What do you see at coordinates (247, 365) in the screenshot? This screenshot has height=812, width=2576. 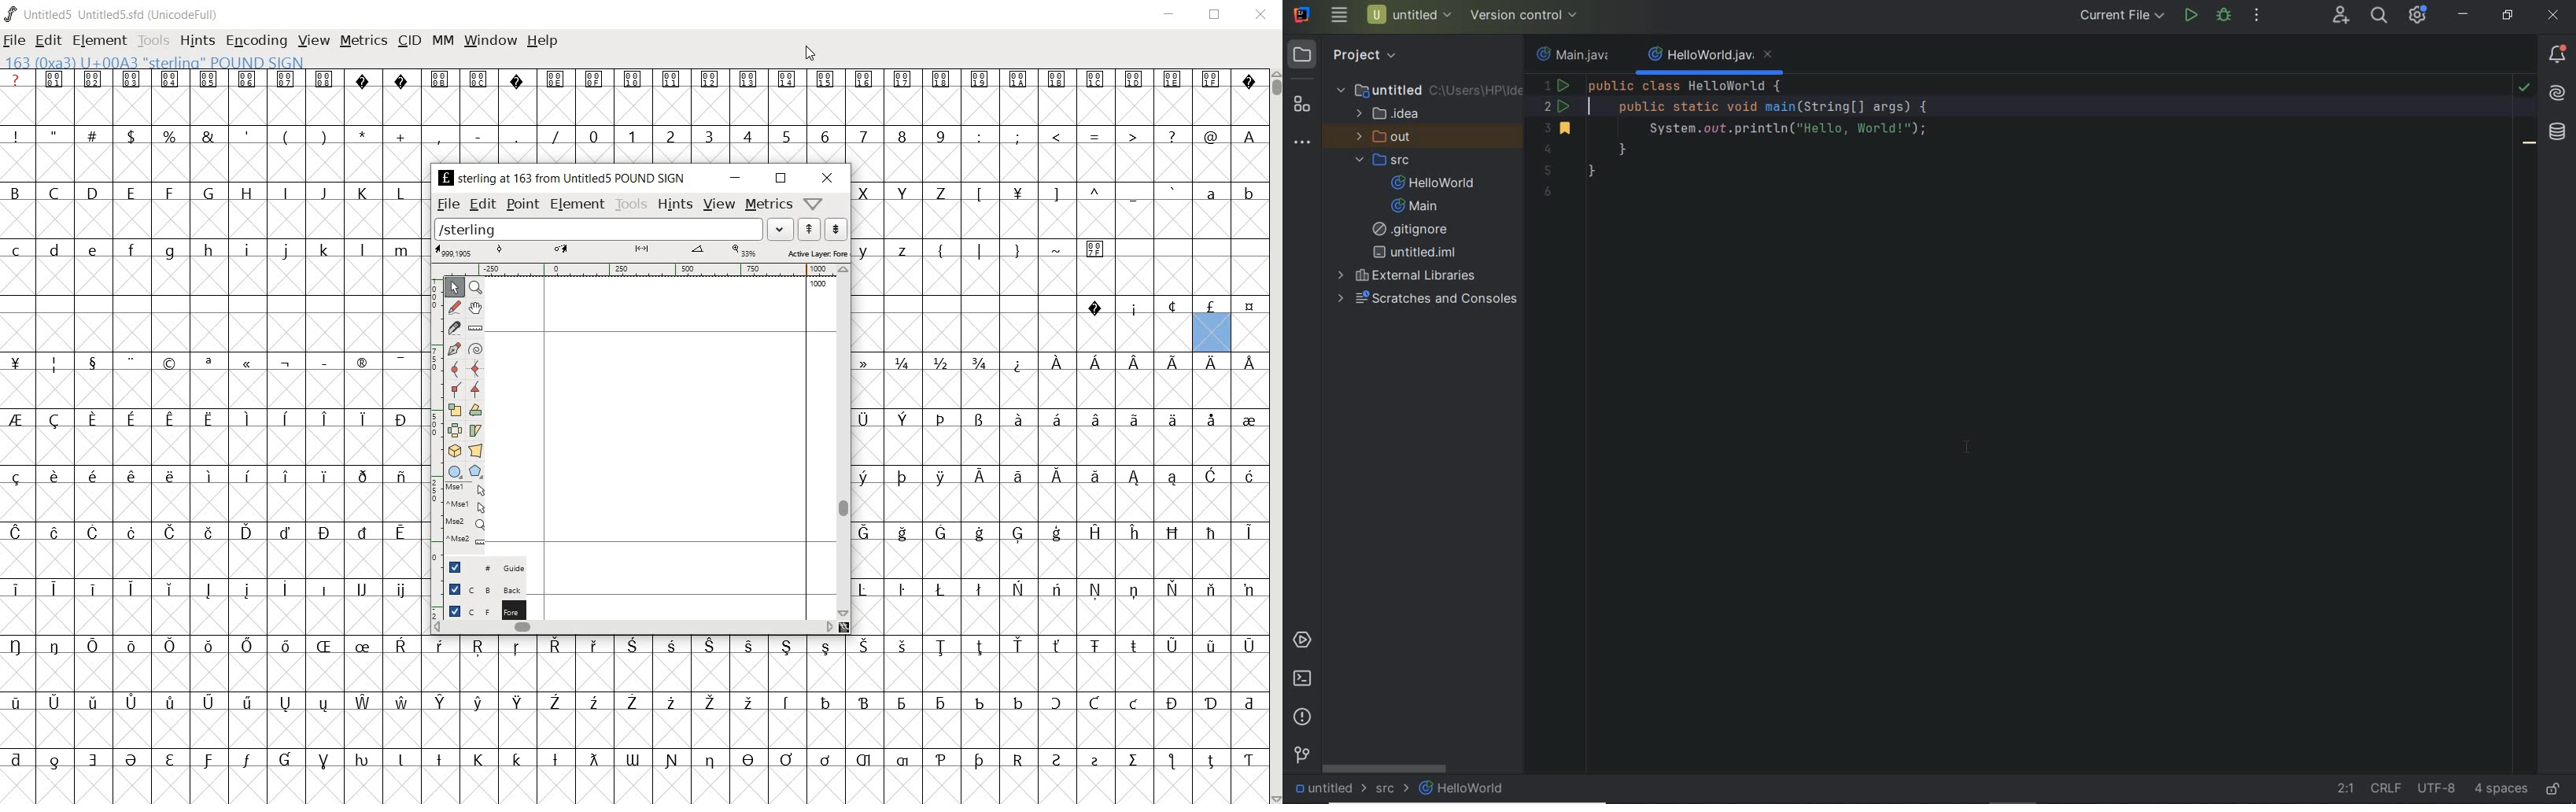 I see `Symbol` at bounding box center [247, 365].